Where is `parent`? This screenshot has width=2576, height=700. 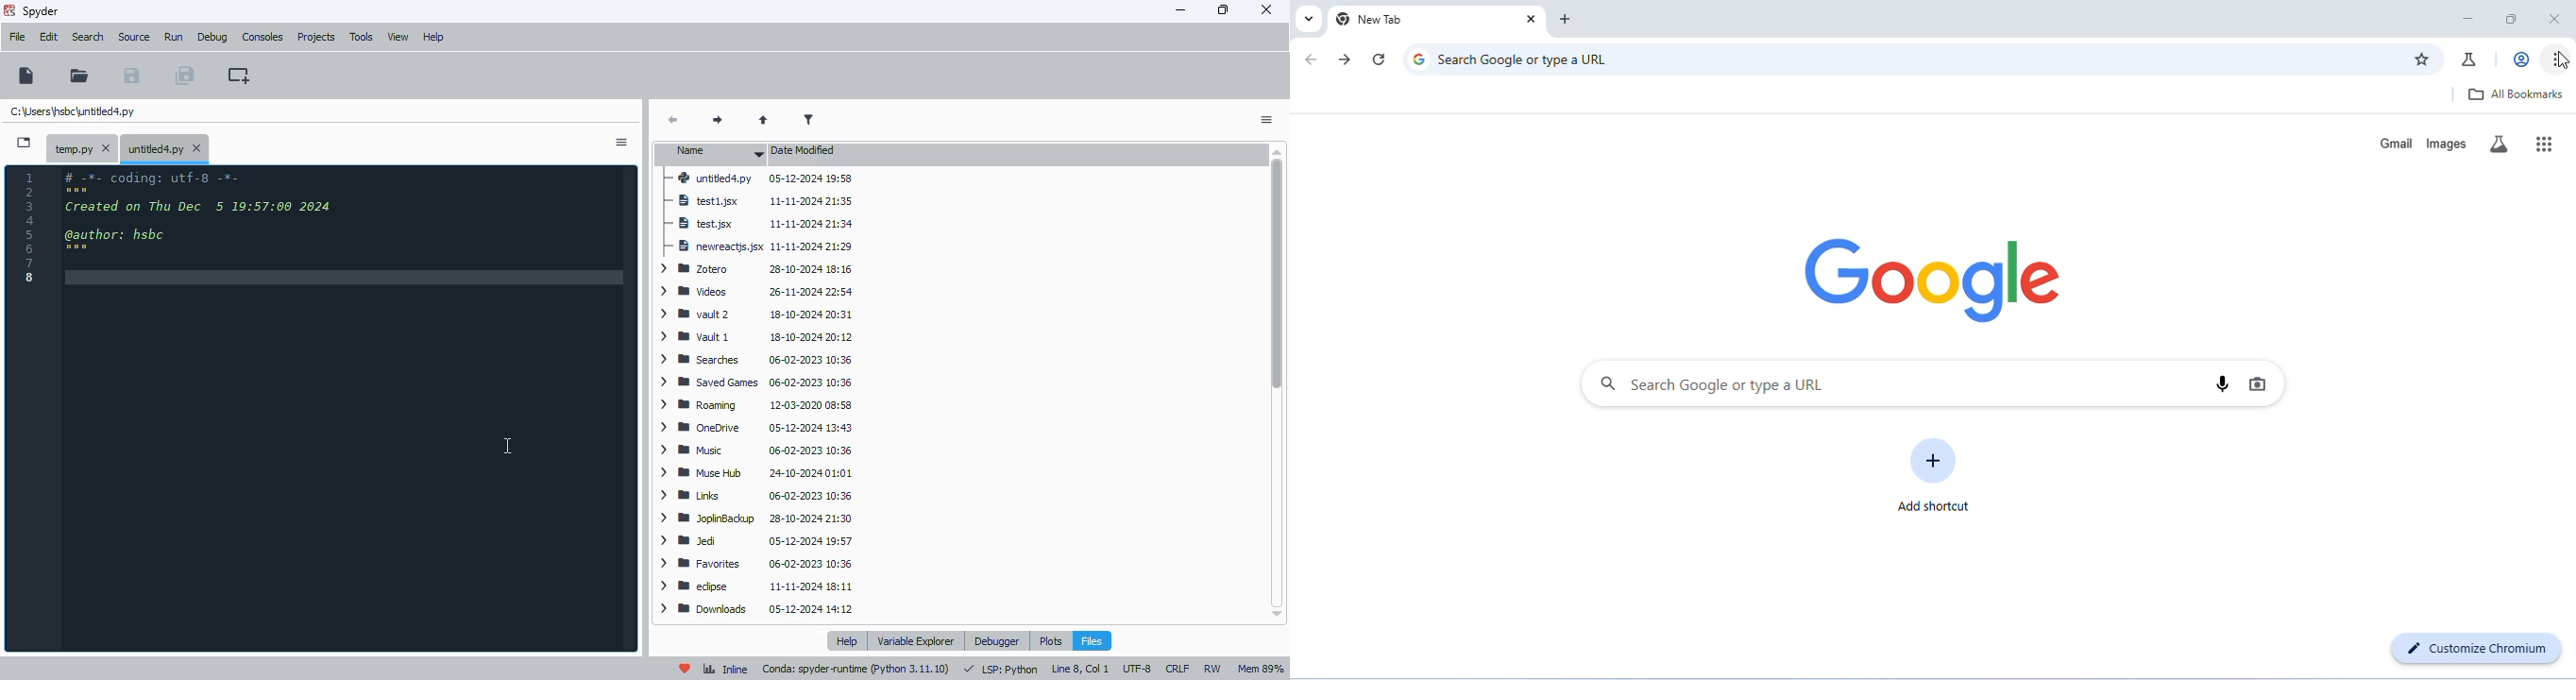
parent is located at coordinates (764, 120).